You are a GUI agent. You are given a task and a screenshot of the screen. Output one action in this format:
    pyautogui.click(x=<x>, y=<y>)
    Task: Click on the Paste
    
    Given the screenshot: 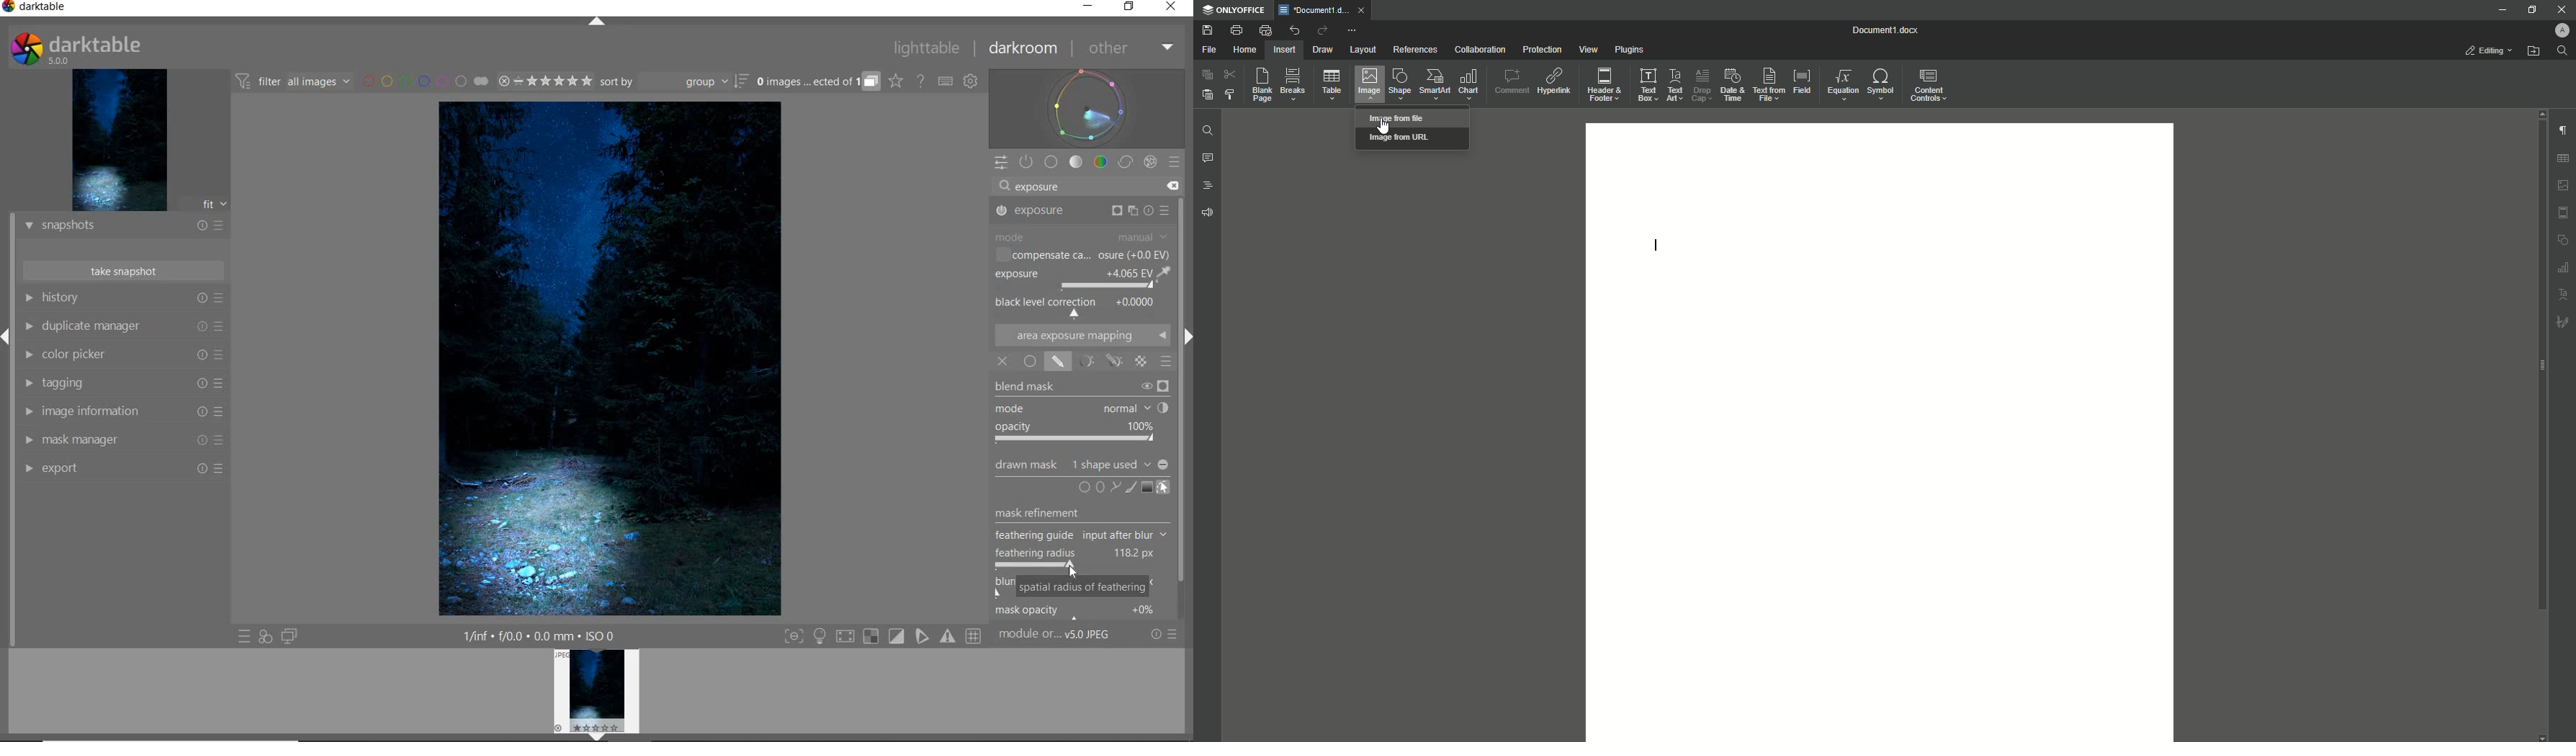 What is the action you would take?
    pyautogui.click(x=1207, y=94)
    